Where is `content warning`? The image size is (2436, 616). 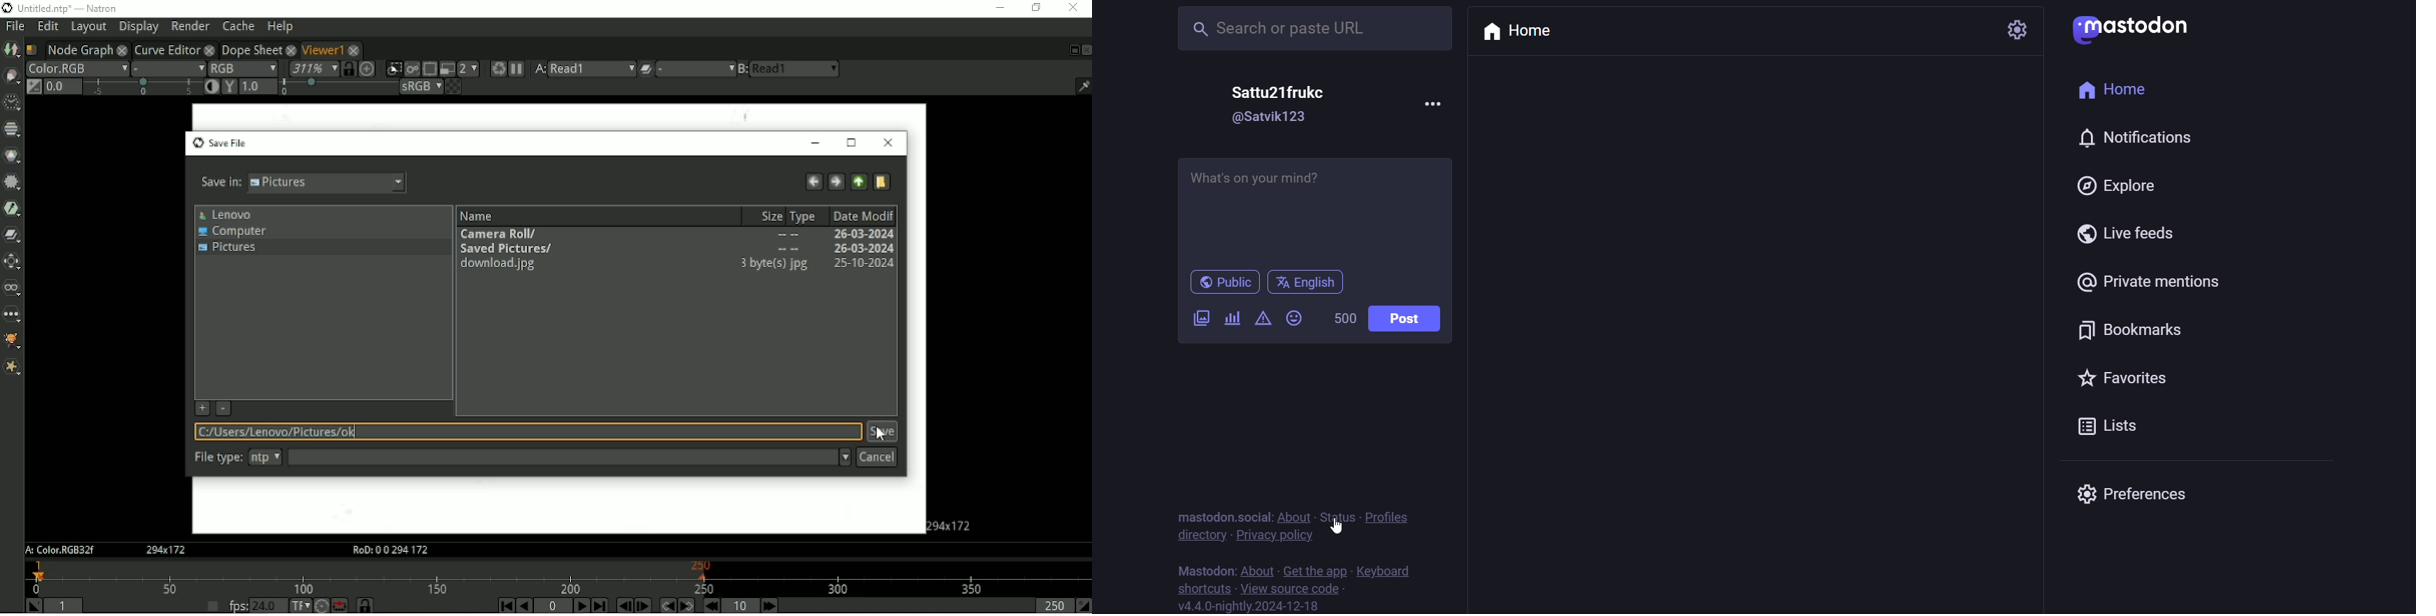 content warning is located at coordinates (1260, 317).